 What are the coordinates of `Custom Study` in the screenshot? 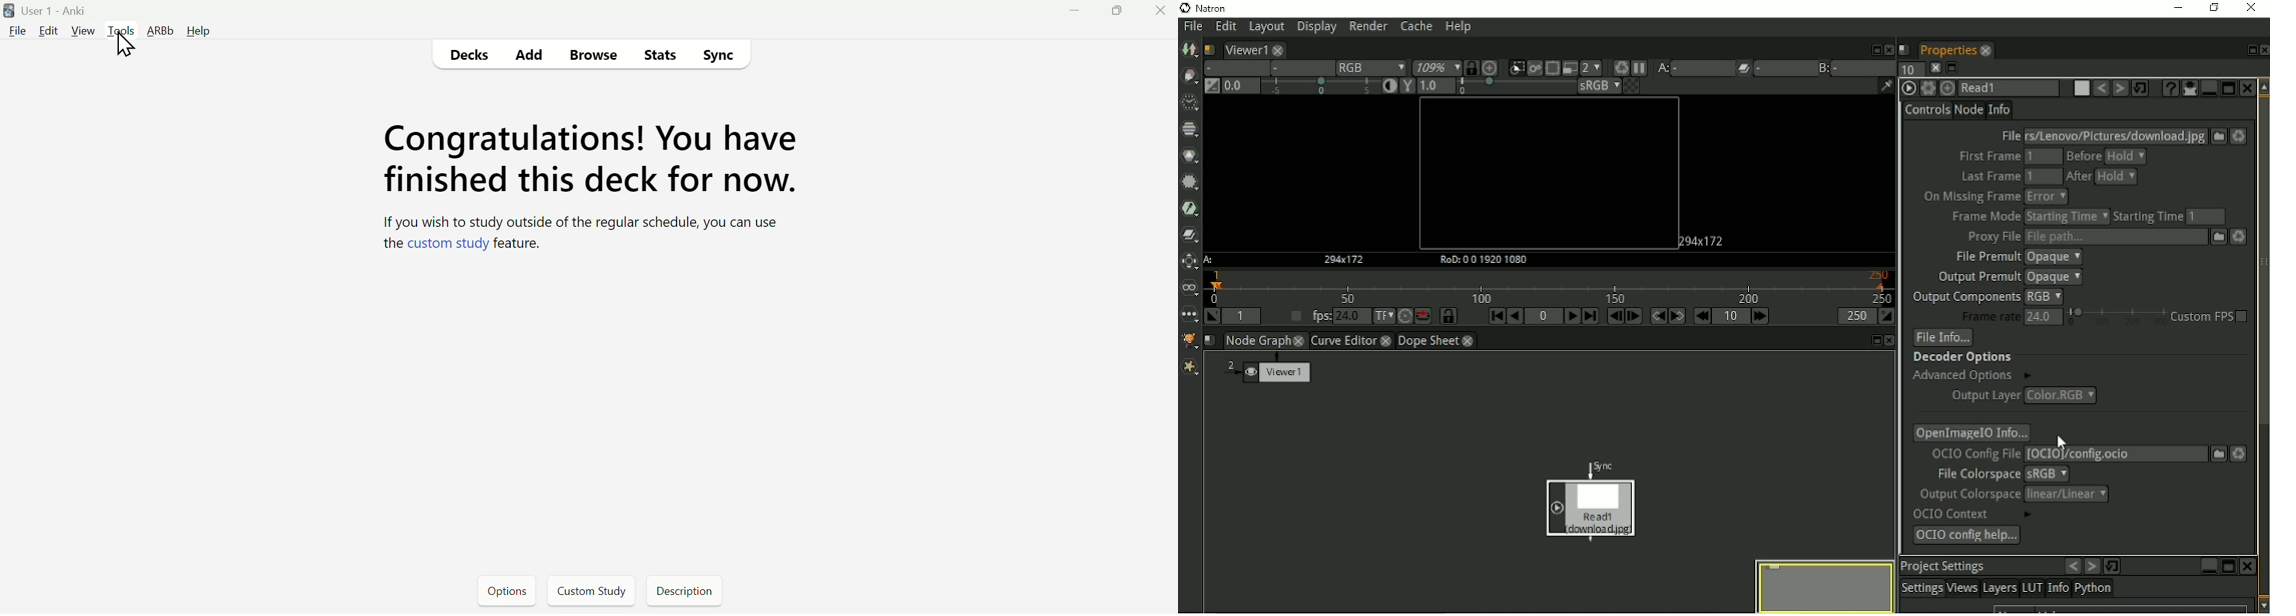 It's located at (591, 590).